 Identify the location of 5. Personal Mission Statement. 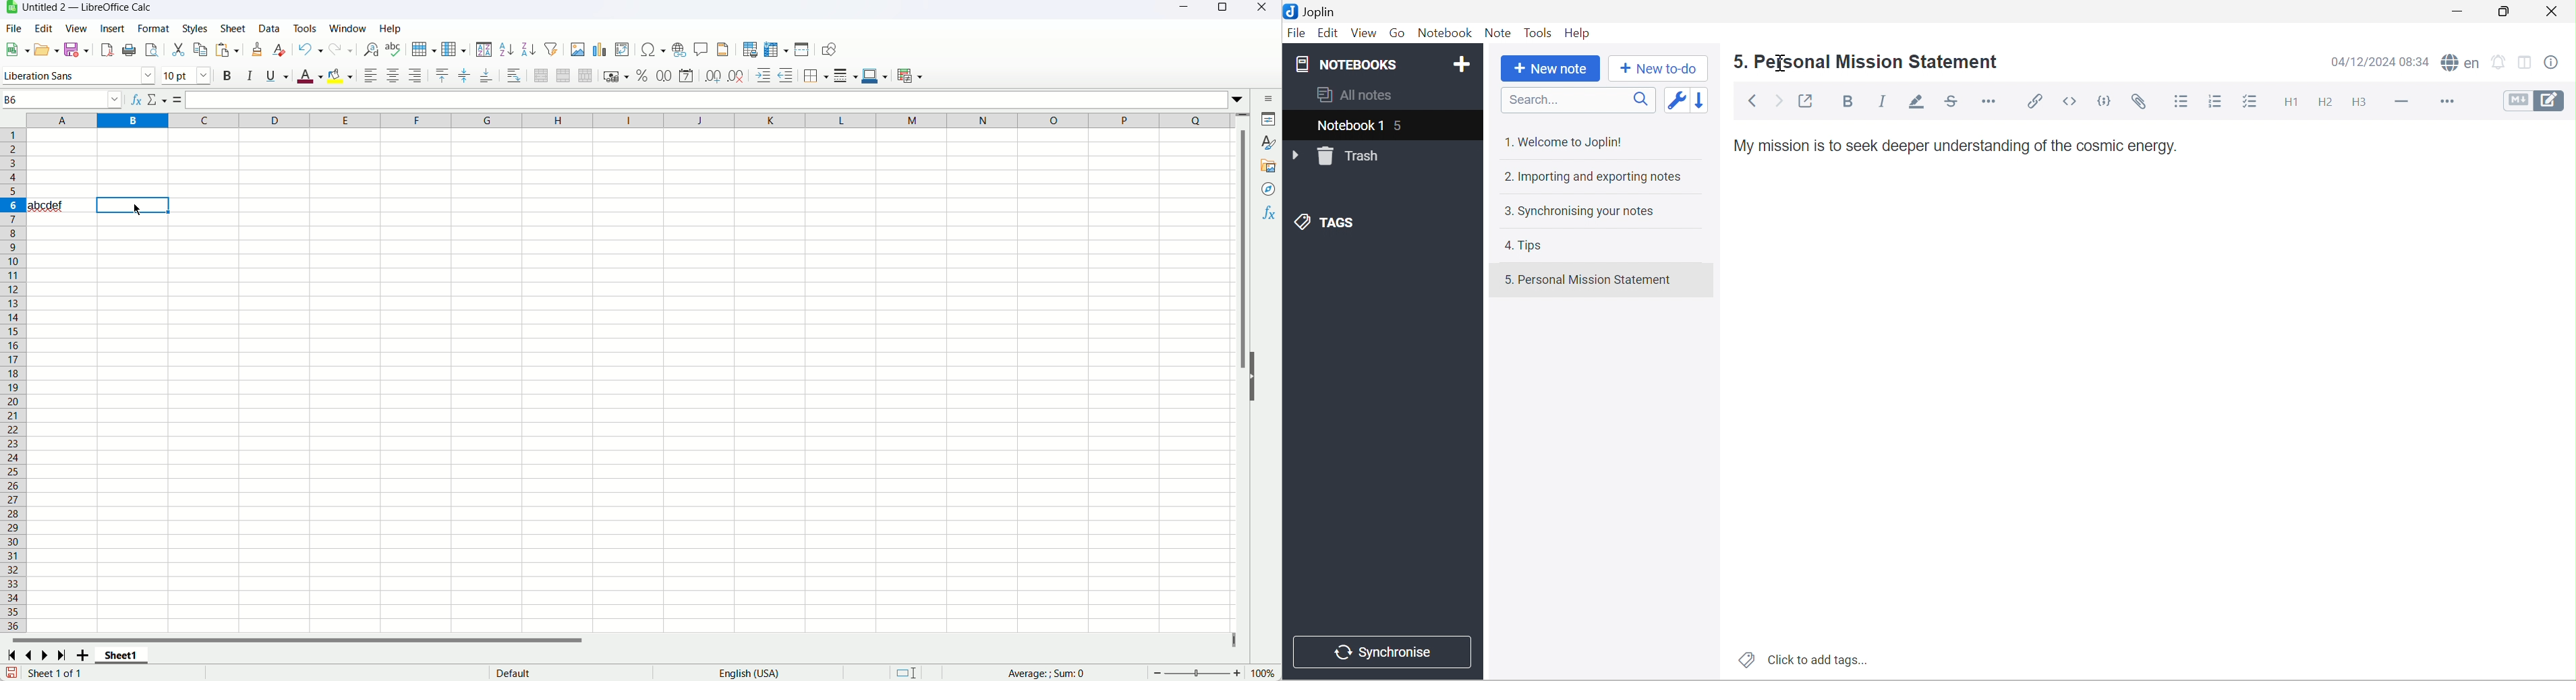
(1868, 62).